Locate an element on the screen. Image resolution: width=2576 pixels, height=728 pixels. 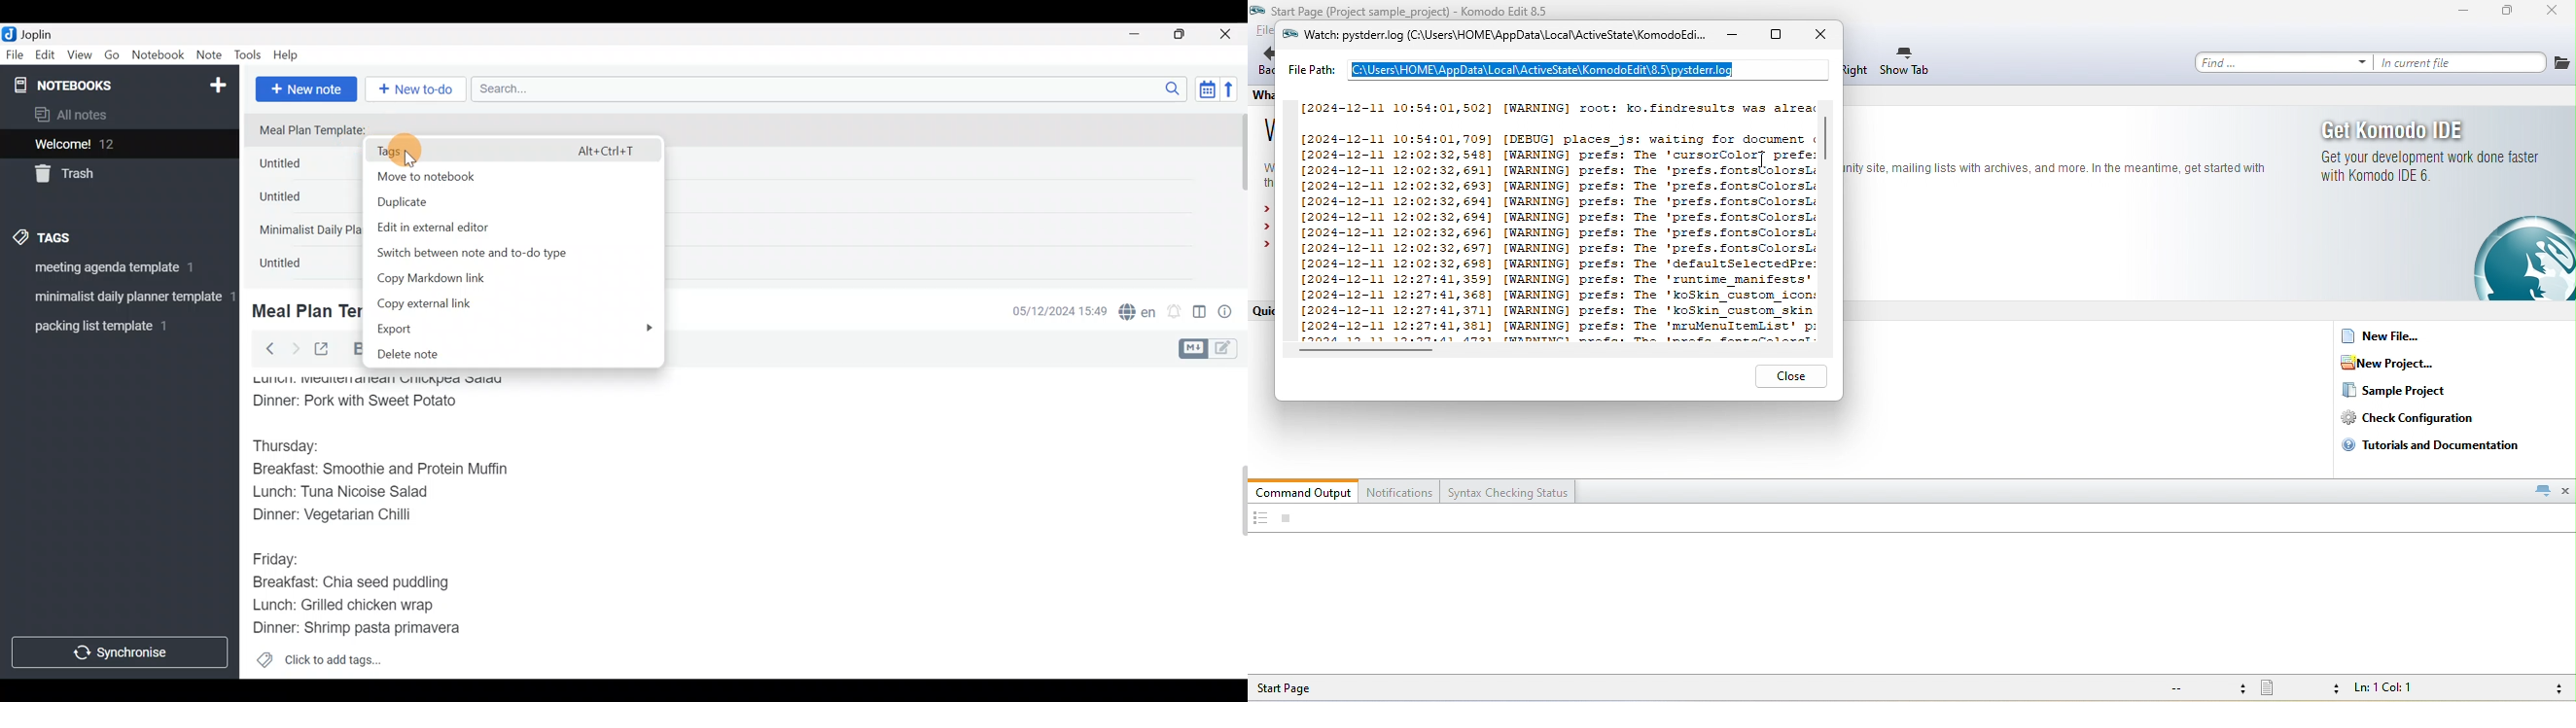
Minimize is located at coordinates (1142, 32).